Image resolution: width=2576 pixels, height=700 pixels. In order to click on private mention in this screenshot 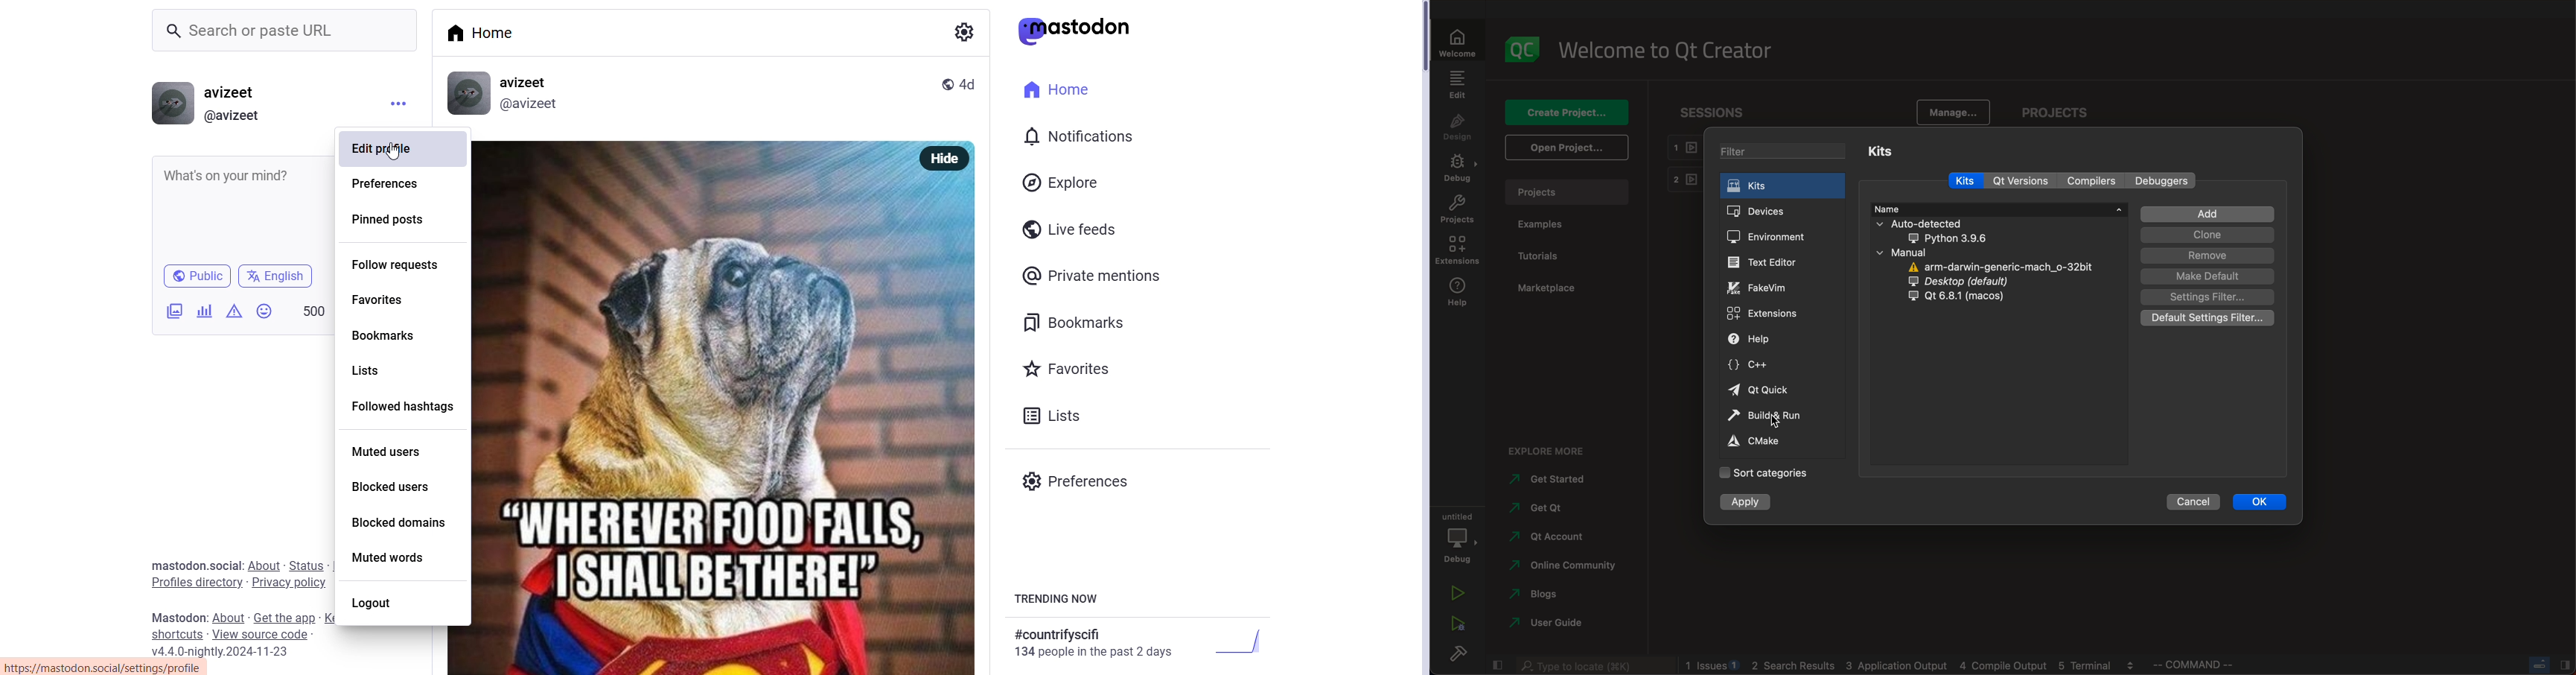, I will do `click(1092, 274)`.